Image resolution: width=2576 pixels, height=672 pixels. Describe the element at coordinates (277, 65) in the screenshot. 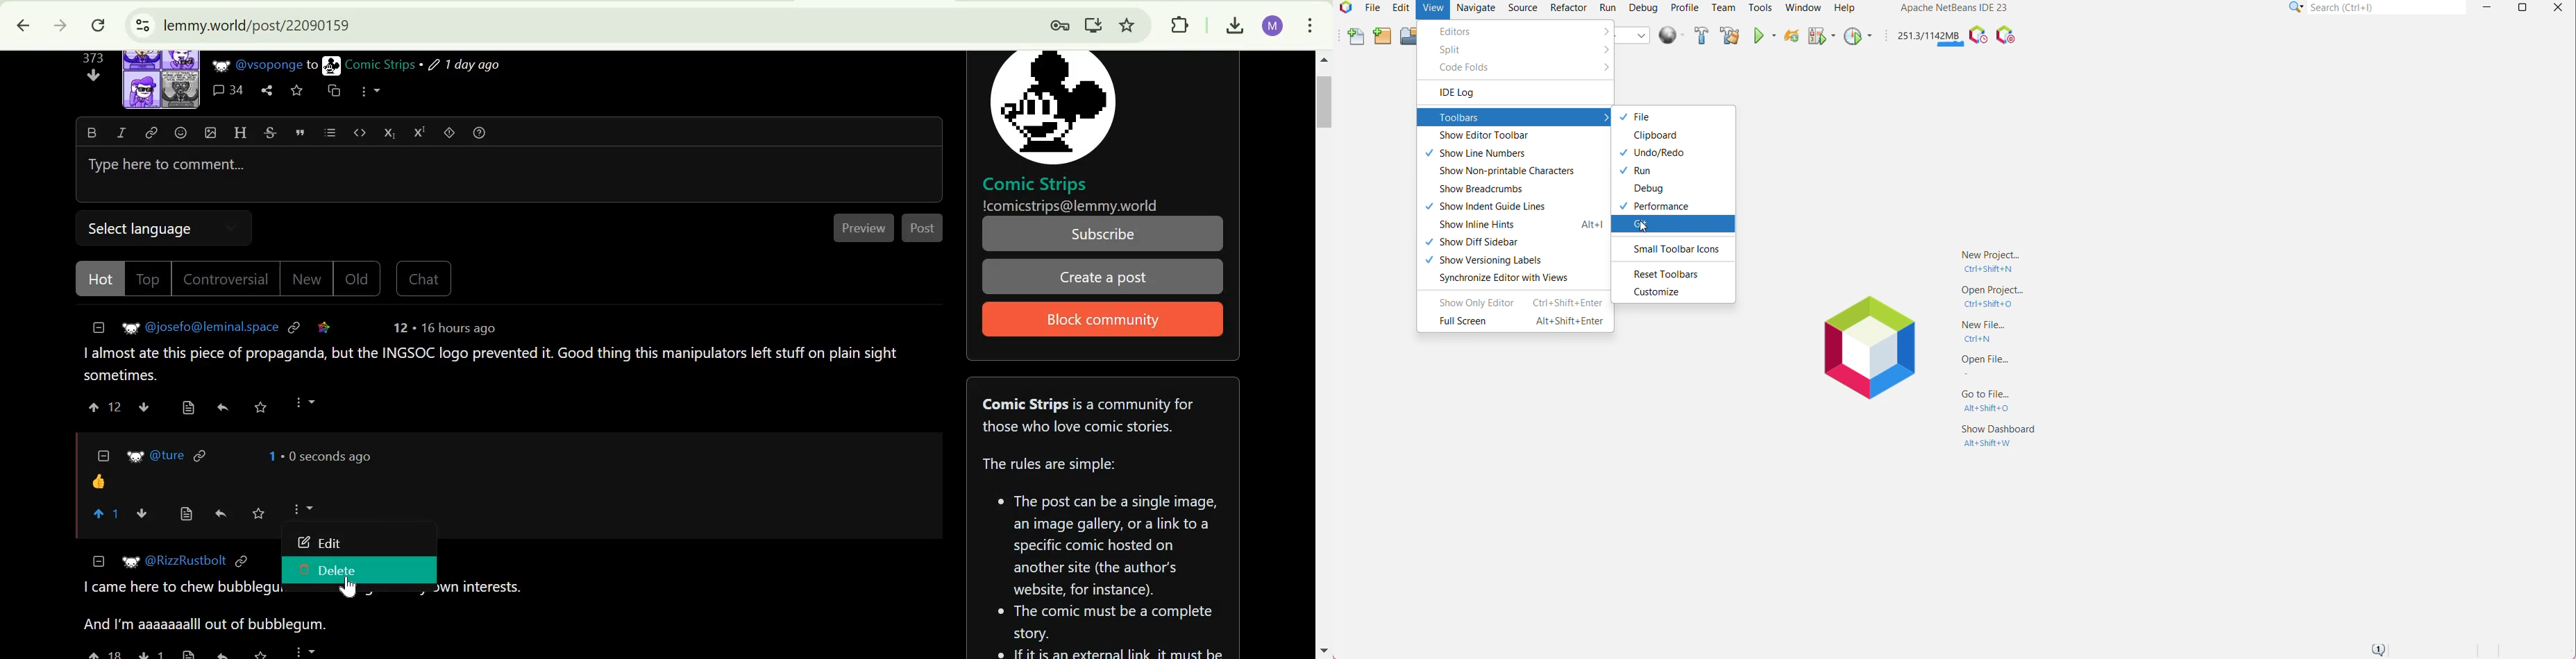

I see `@vsoponge to` at that location.